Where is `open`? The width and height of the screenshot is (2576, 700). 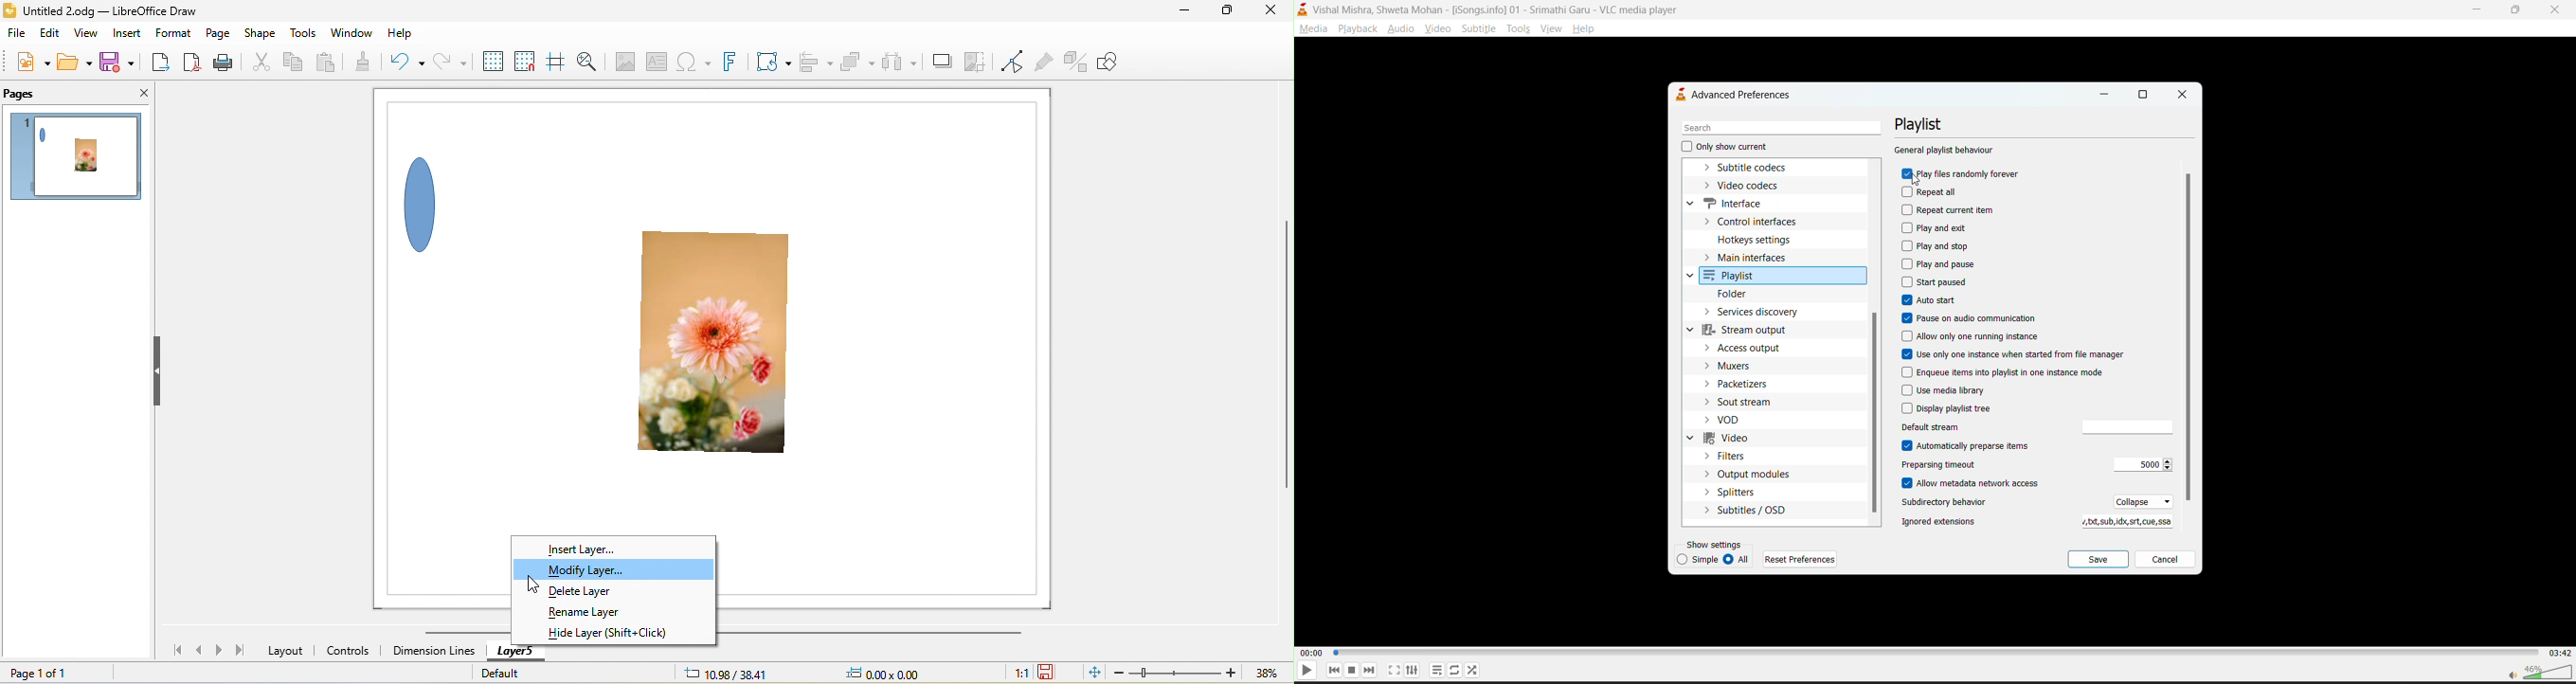
open is located at coordinates (72, 62).